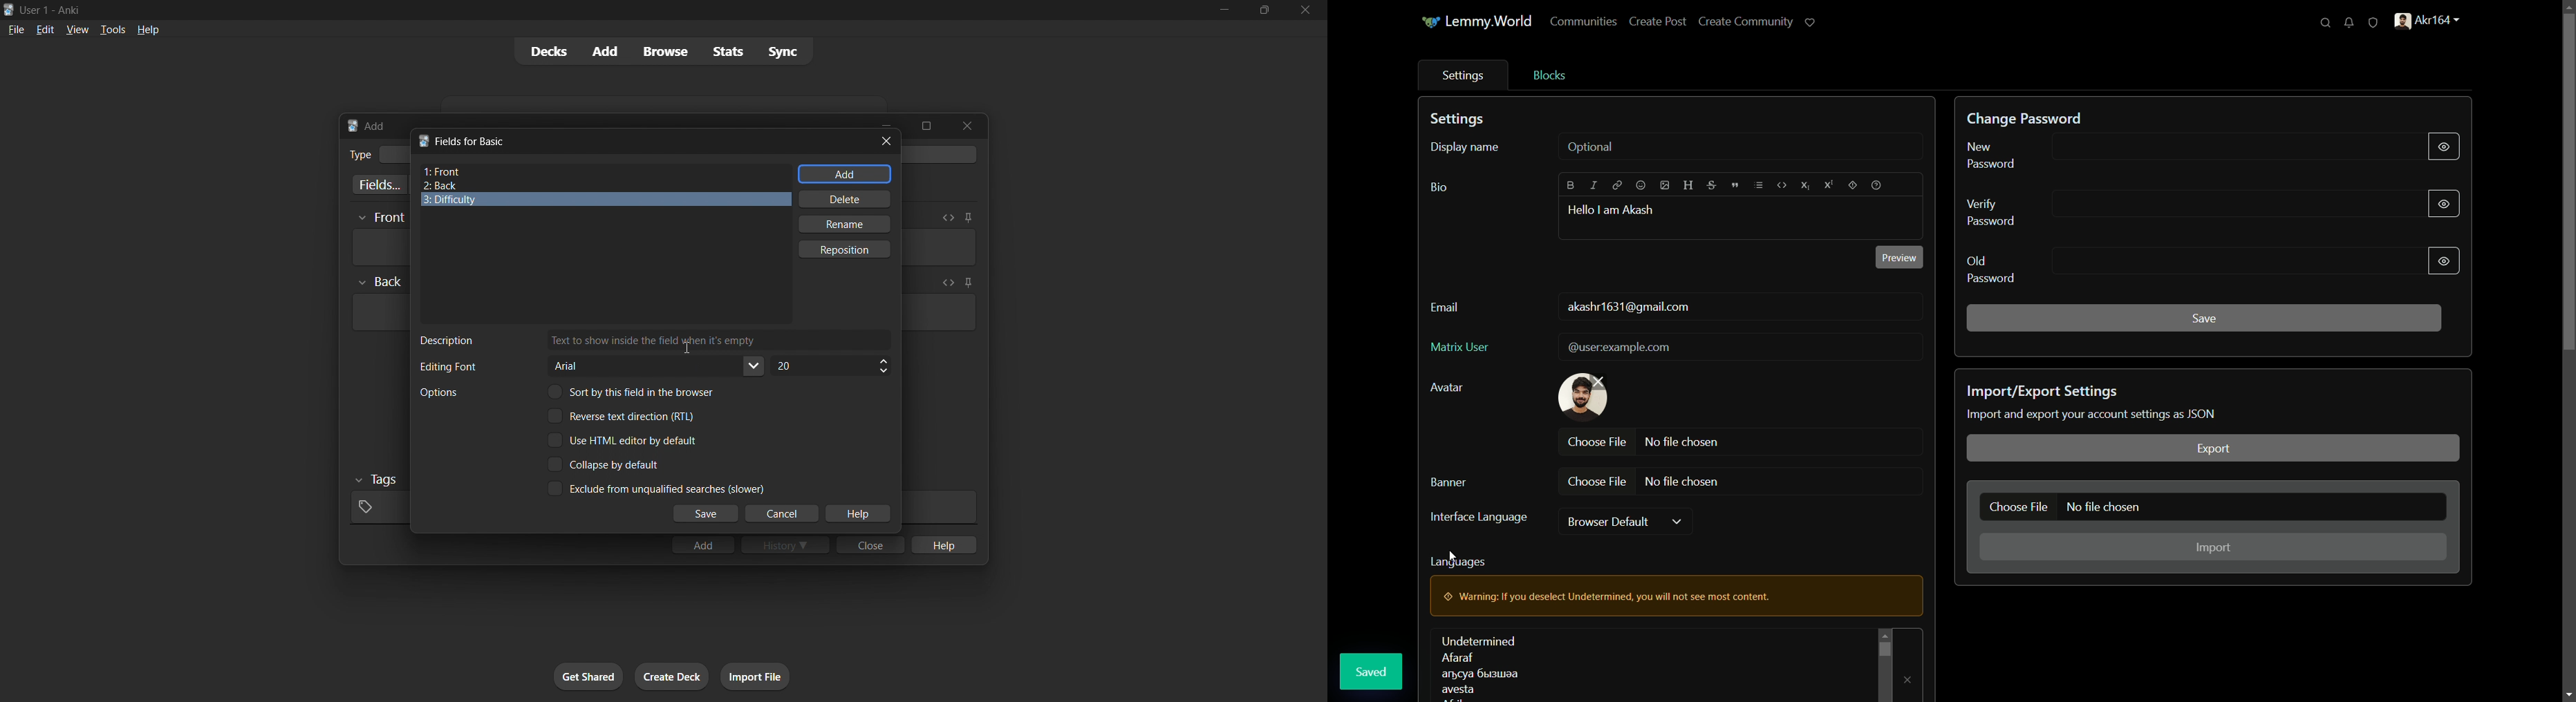  What do you see at coordinates (1224, 10) in the screenshot?
I see `minimize` at bounding box center [1224, 10].